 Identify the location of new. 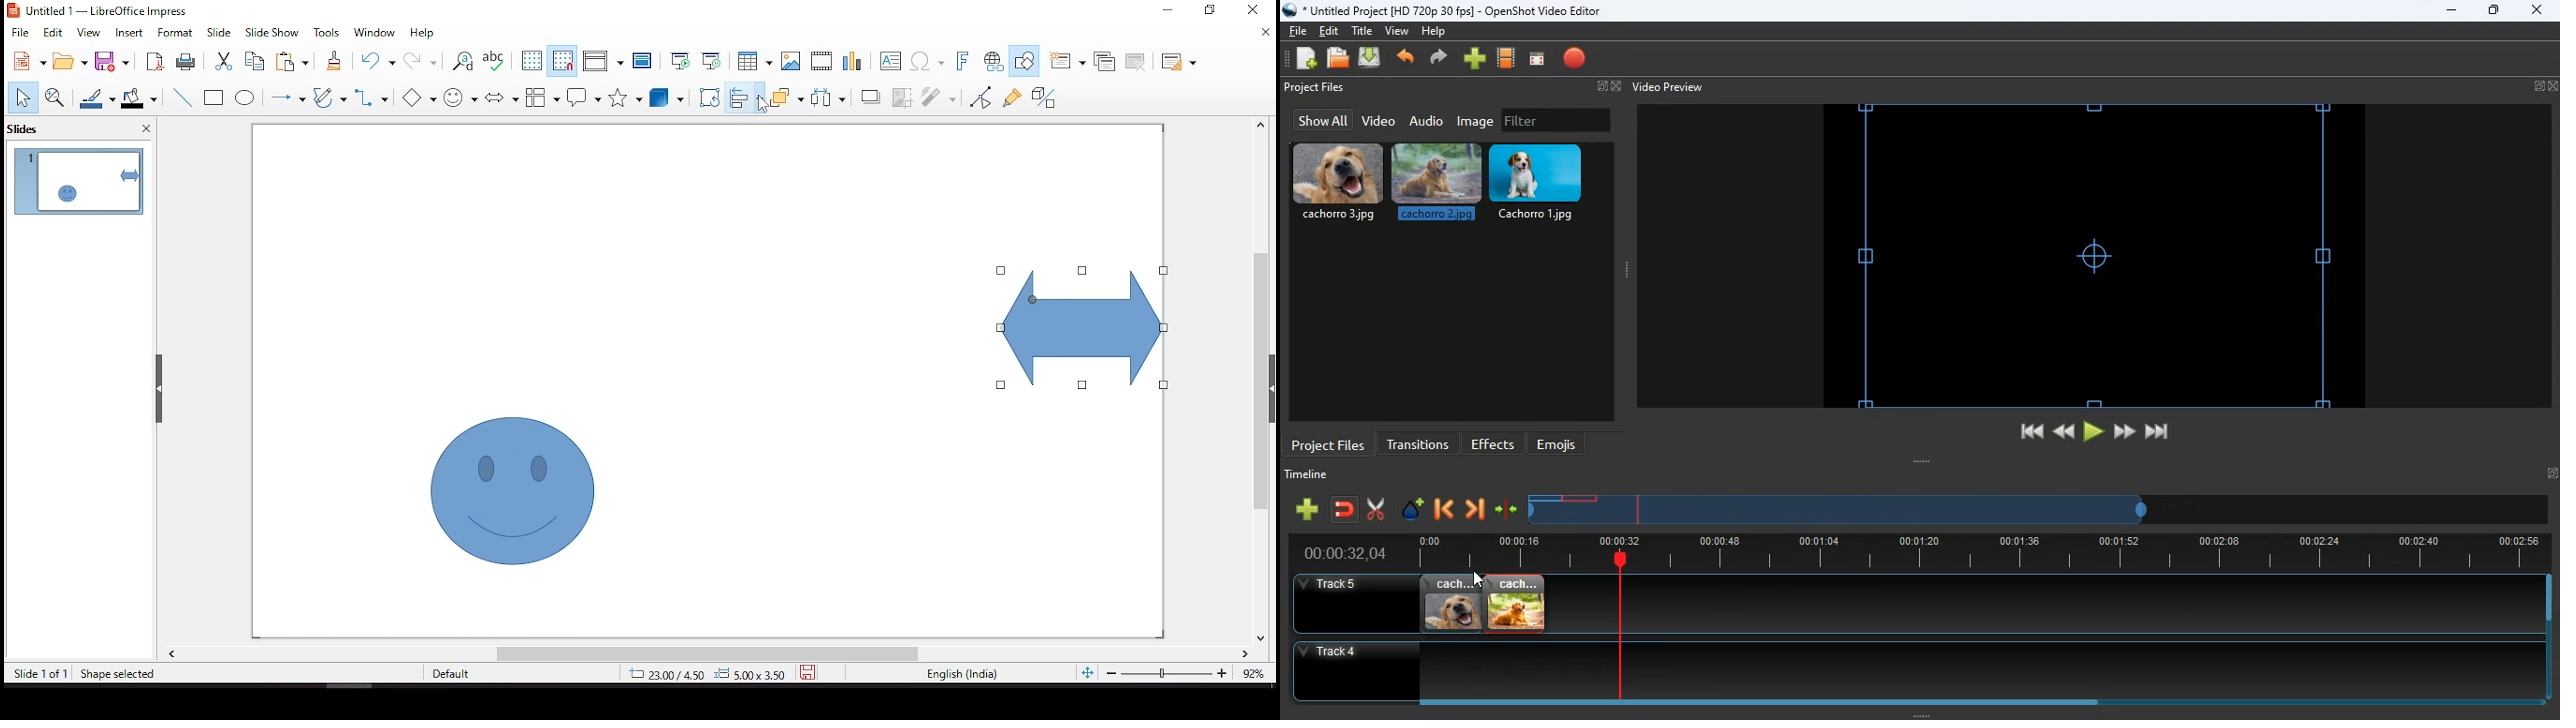
(25, 62).